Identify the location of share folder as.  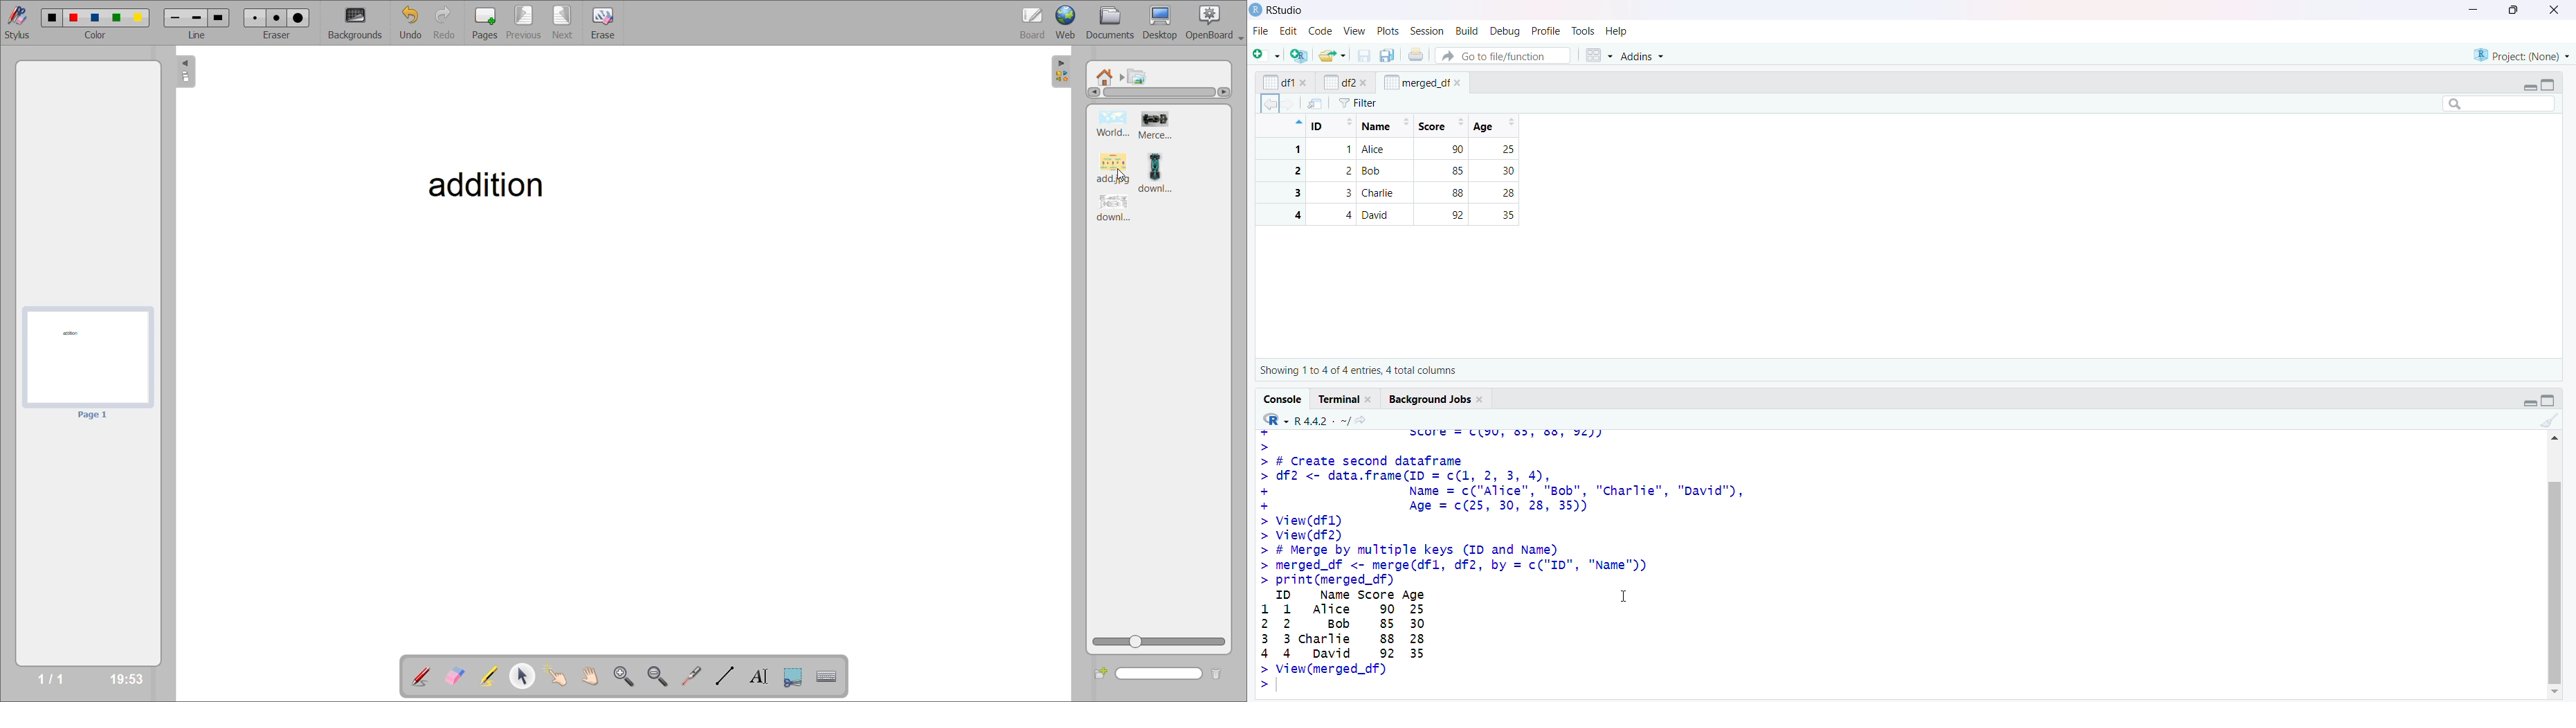
(1333, 55).